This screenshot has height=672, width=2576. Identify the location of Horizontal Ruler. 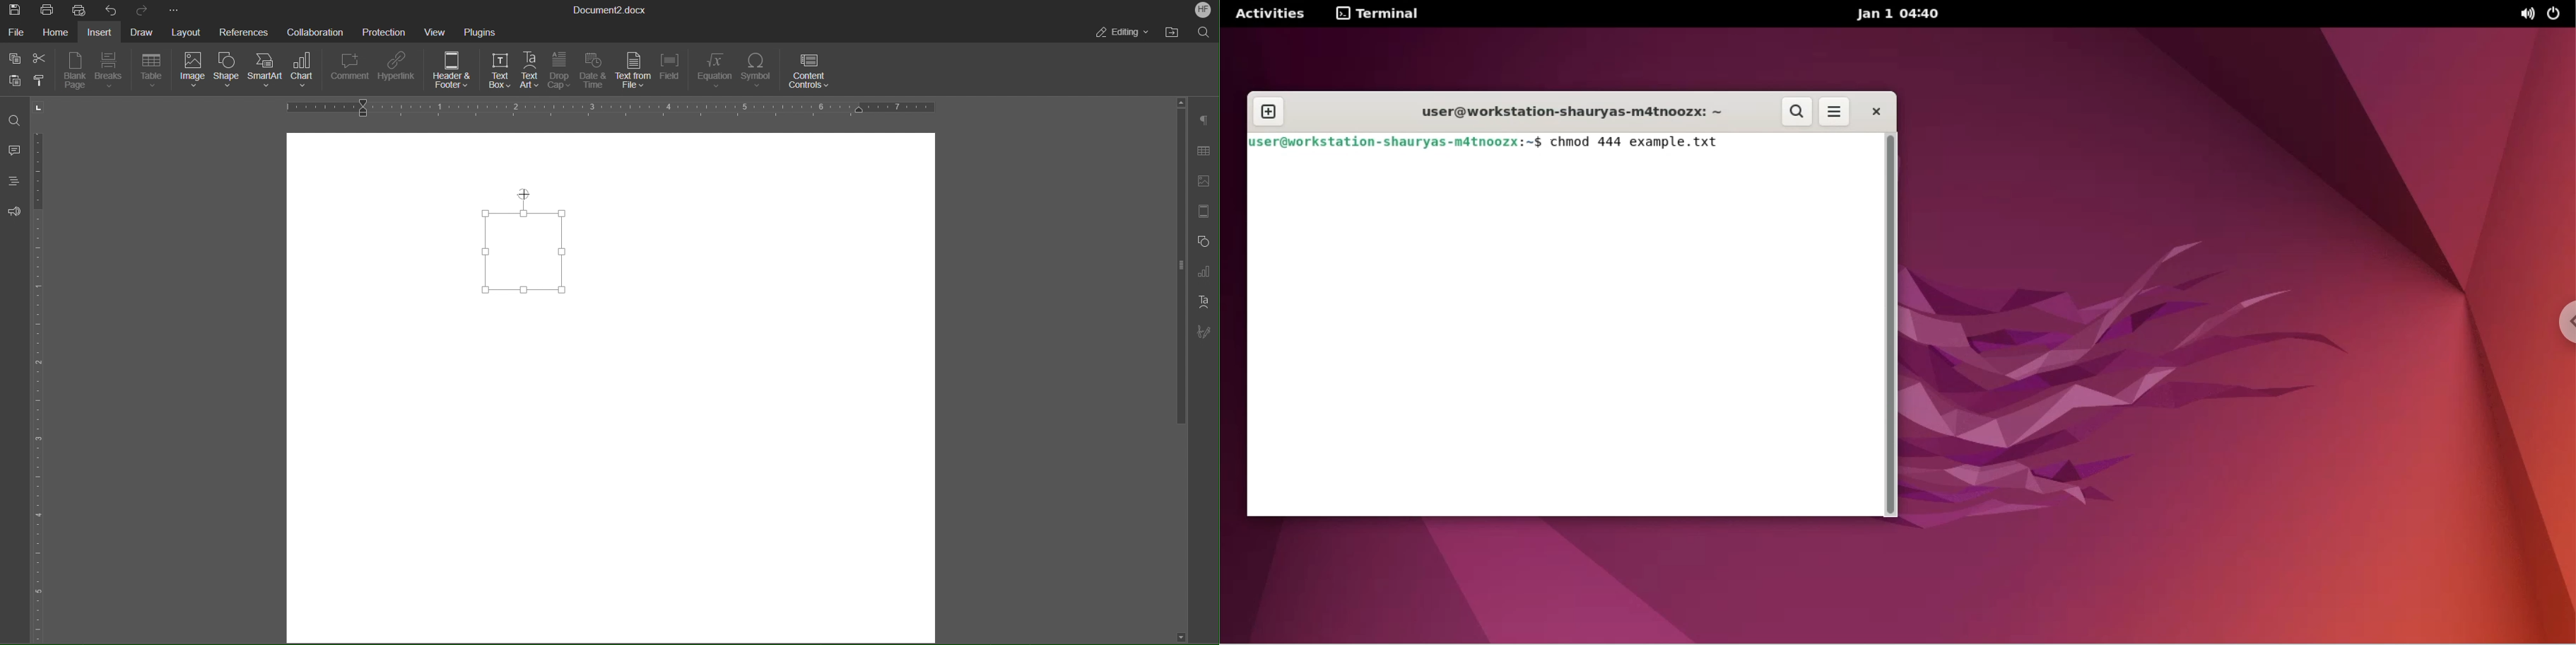
(609, 108).